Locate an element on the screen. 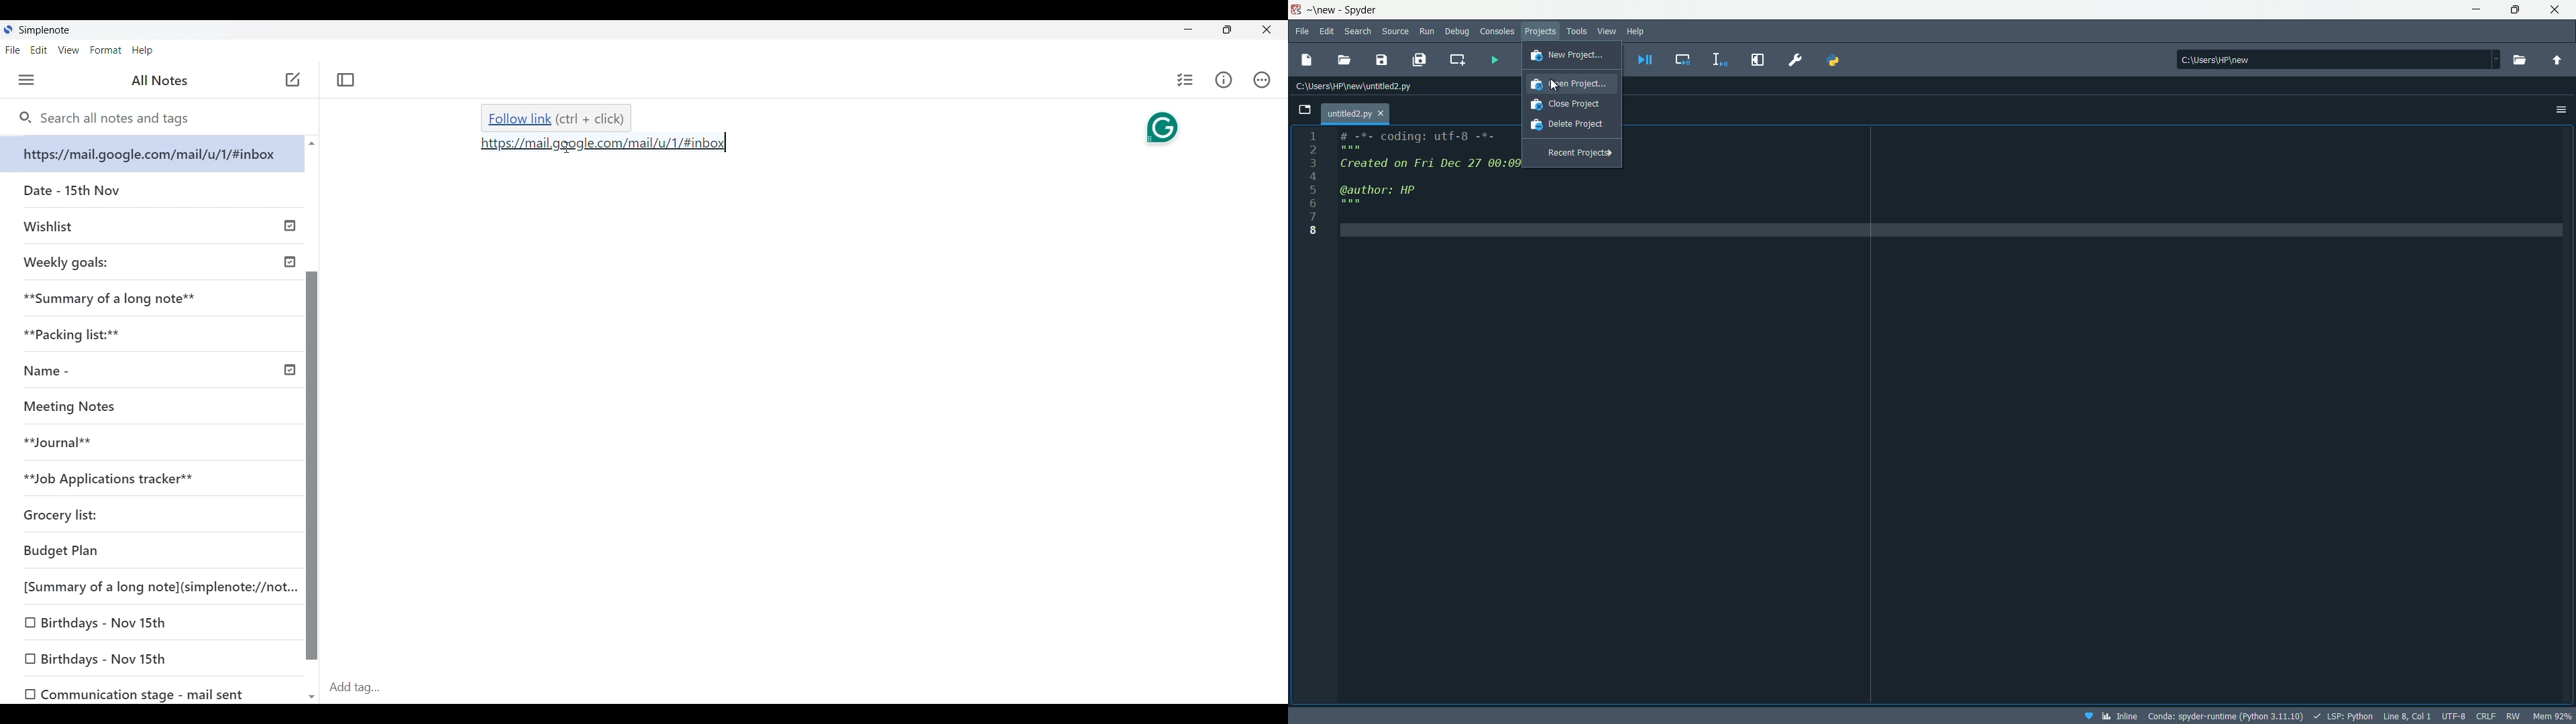  **Job Applications tracke is located at coordinates (109, 474).